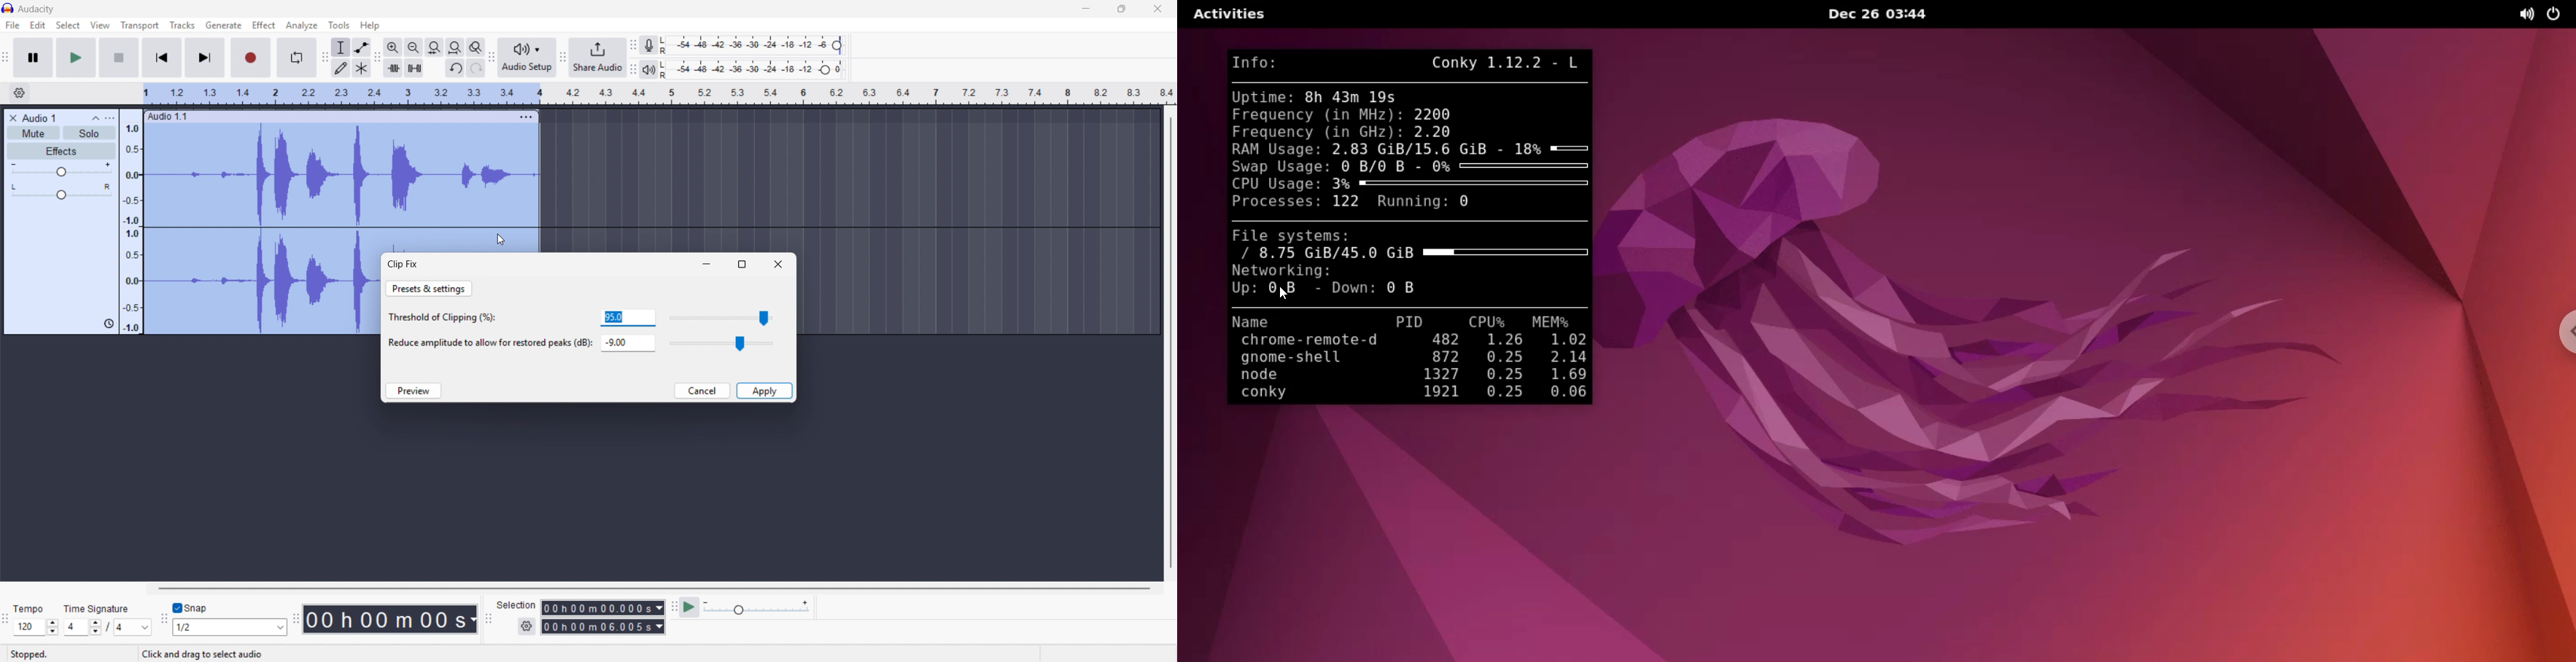 This screenshot has height=672, width=2576. I want to click on Silence audio selection, so click(415, 68).